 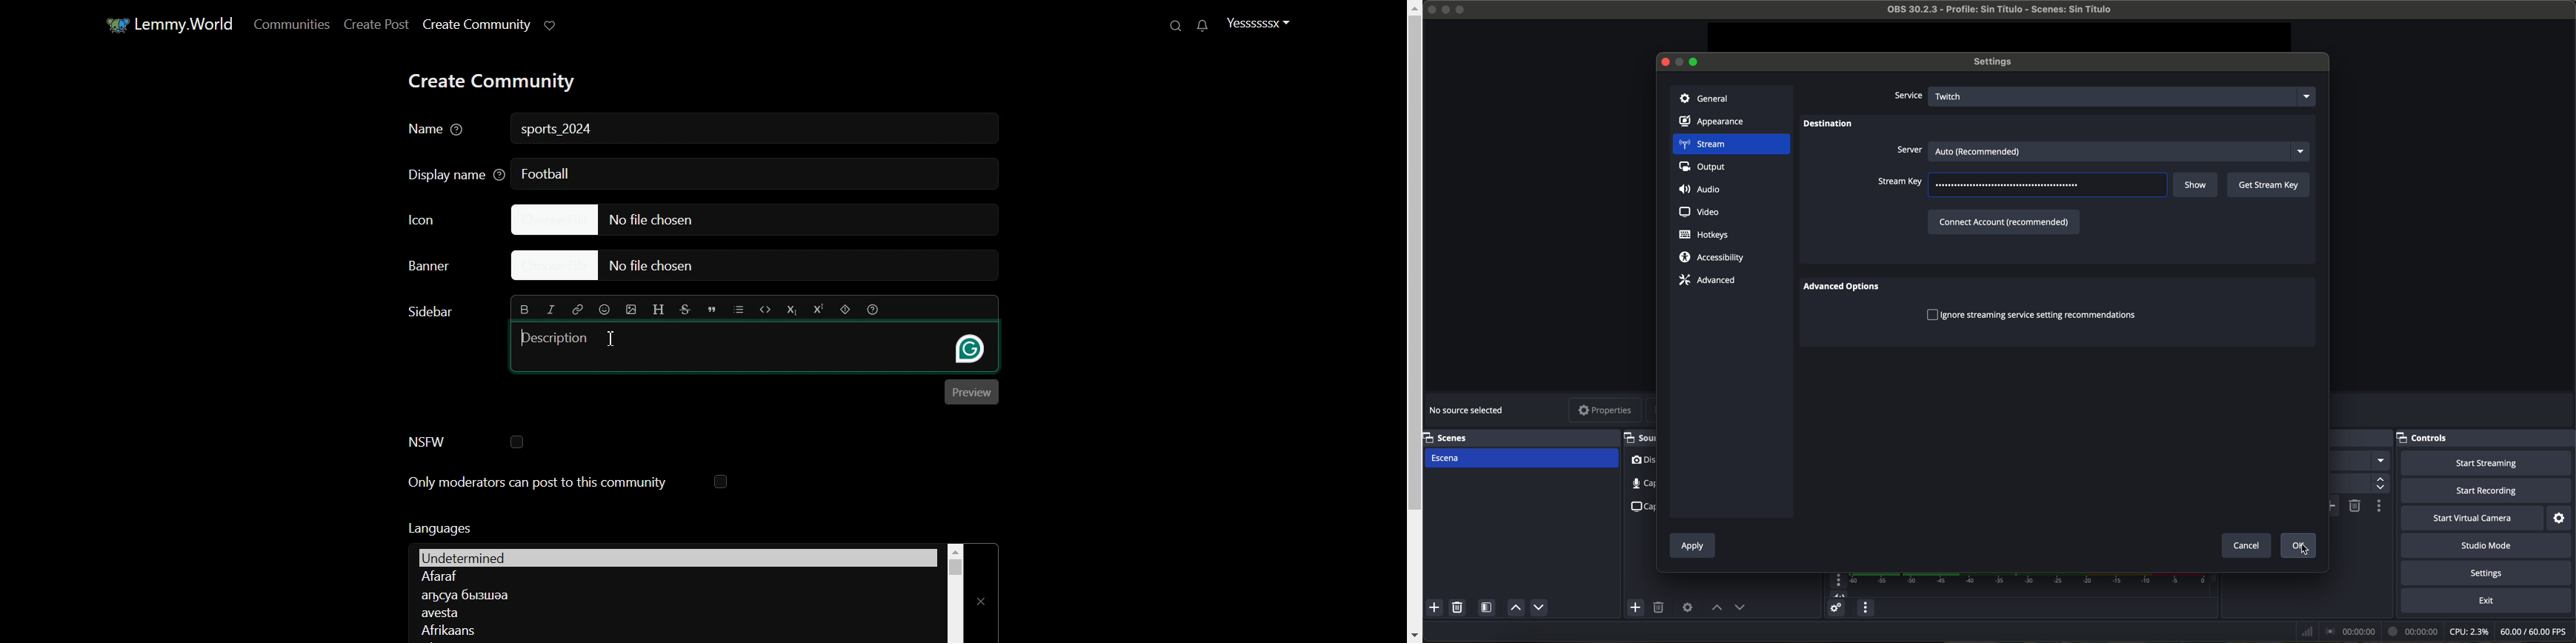 What do you see at coordinates (1706, 169) in the screenshot?
I see `output` at bounding box center [1706, 169].